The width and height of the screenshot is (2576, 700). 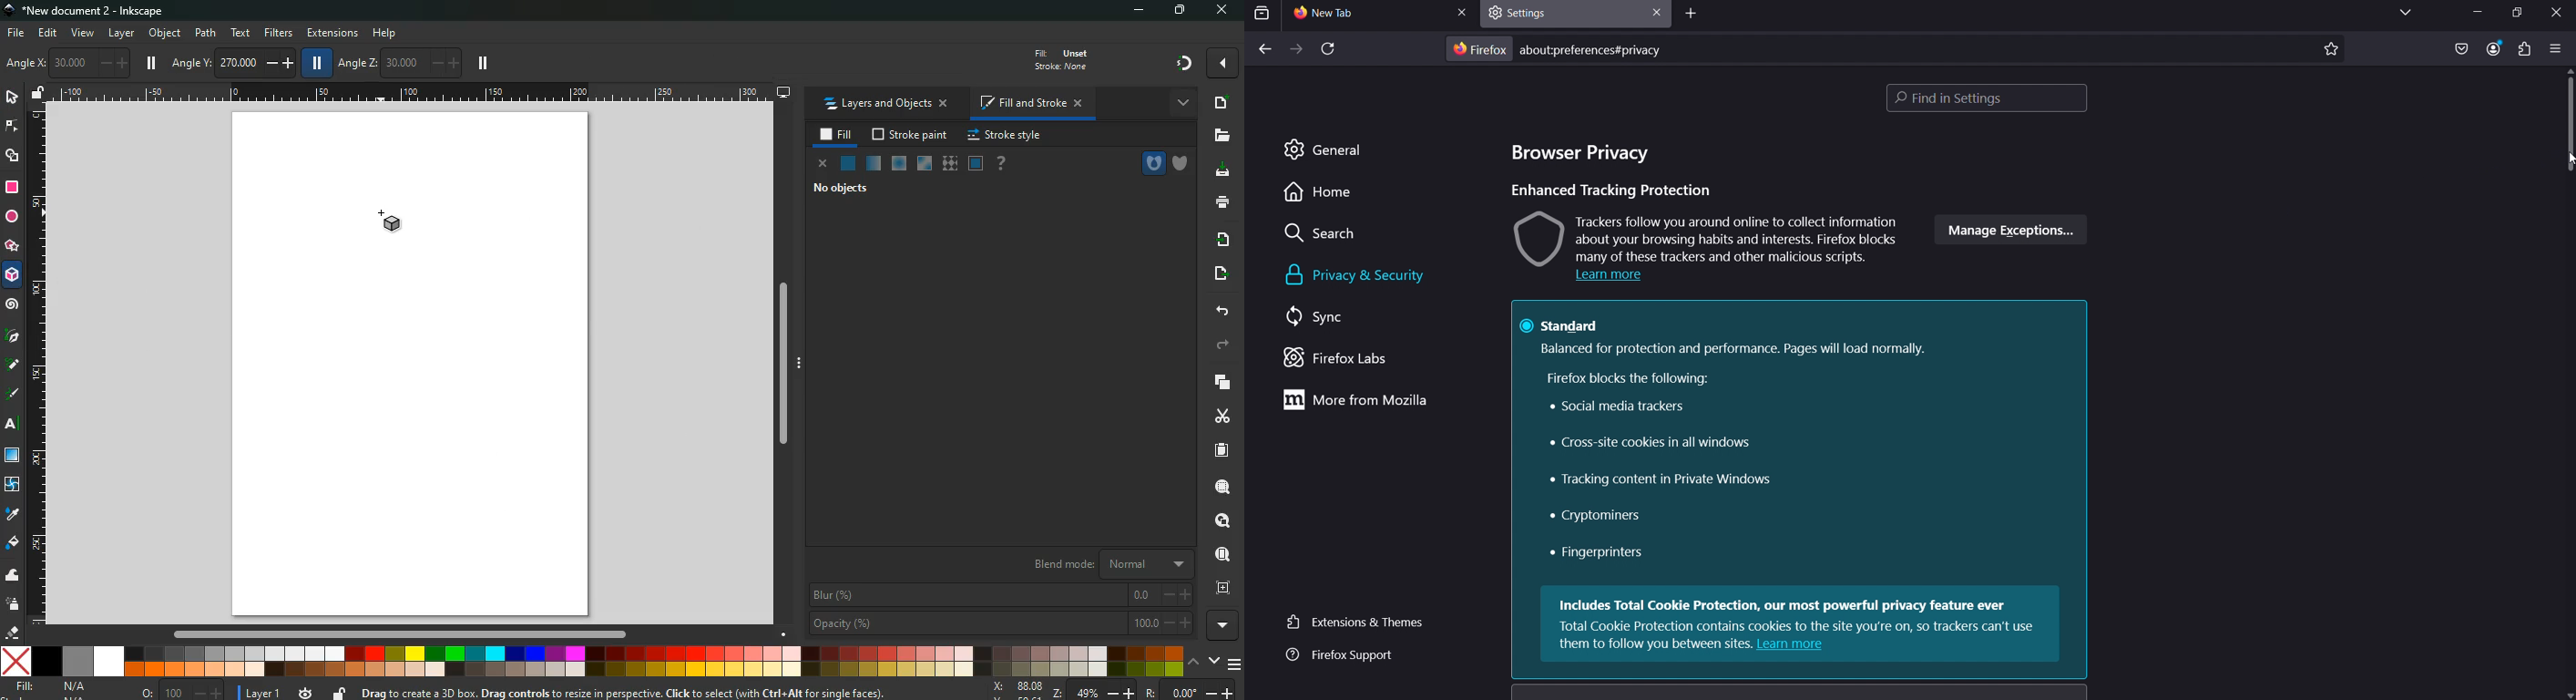 What do you see at coordinates (13, 603) in the screenshot?
I see `spray` at bounding box center [13, 603].